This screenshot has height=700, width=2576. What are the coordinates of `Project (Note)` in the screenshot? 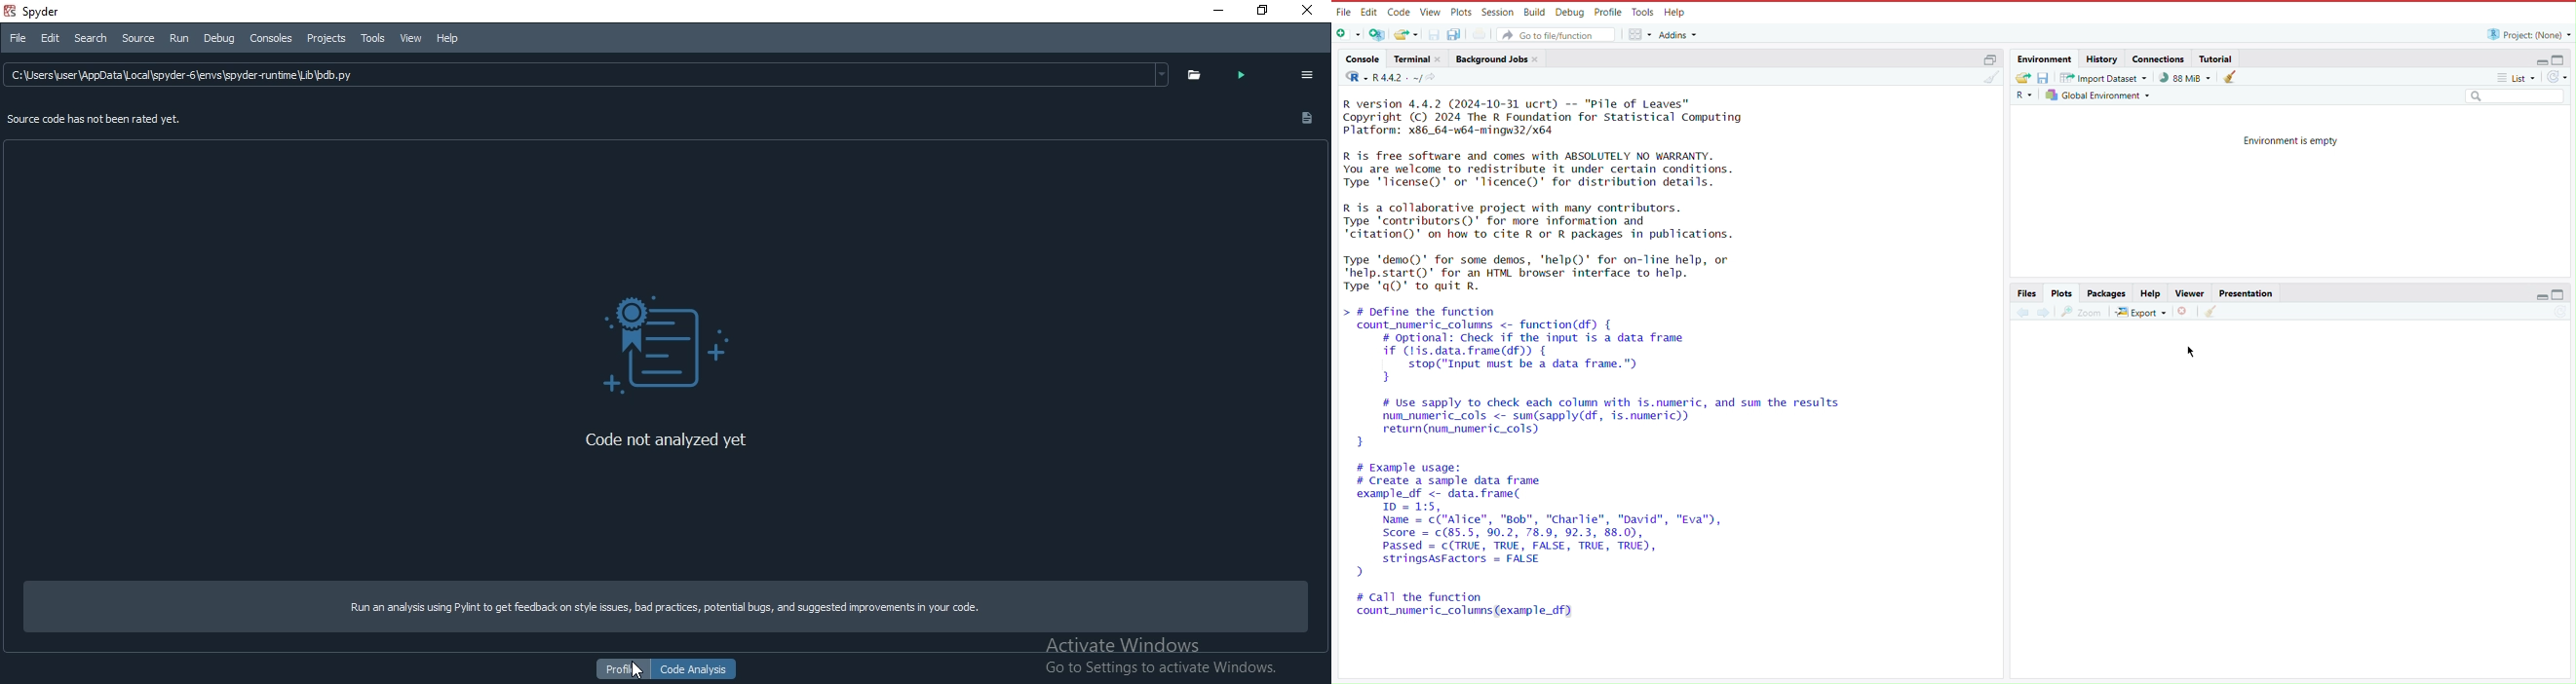 It's located at (2526, 34).